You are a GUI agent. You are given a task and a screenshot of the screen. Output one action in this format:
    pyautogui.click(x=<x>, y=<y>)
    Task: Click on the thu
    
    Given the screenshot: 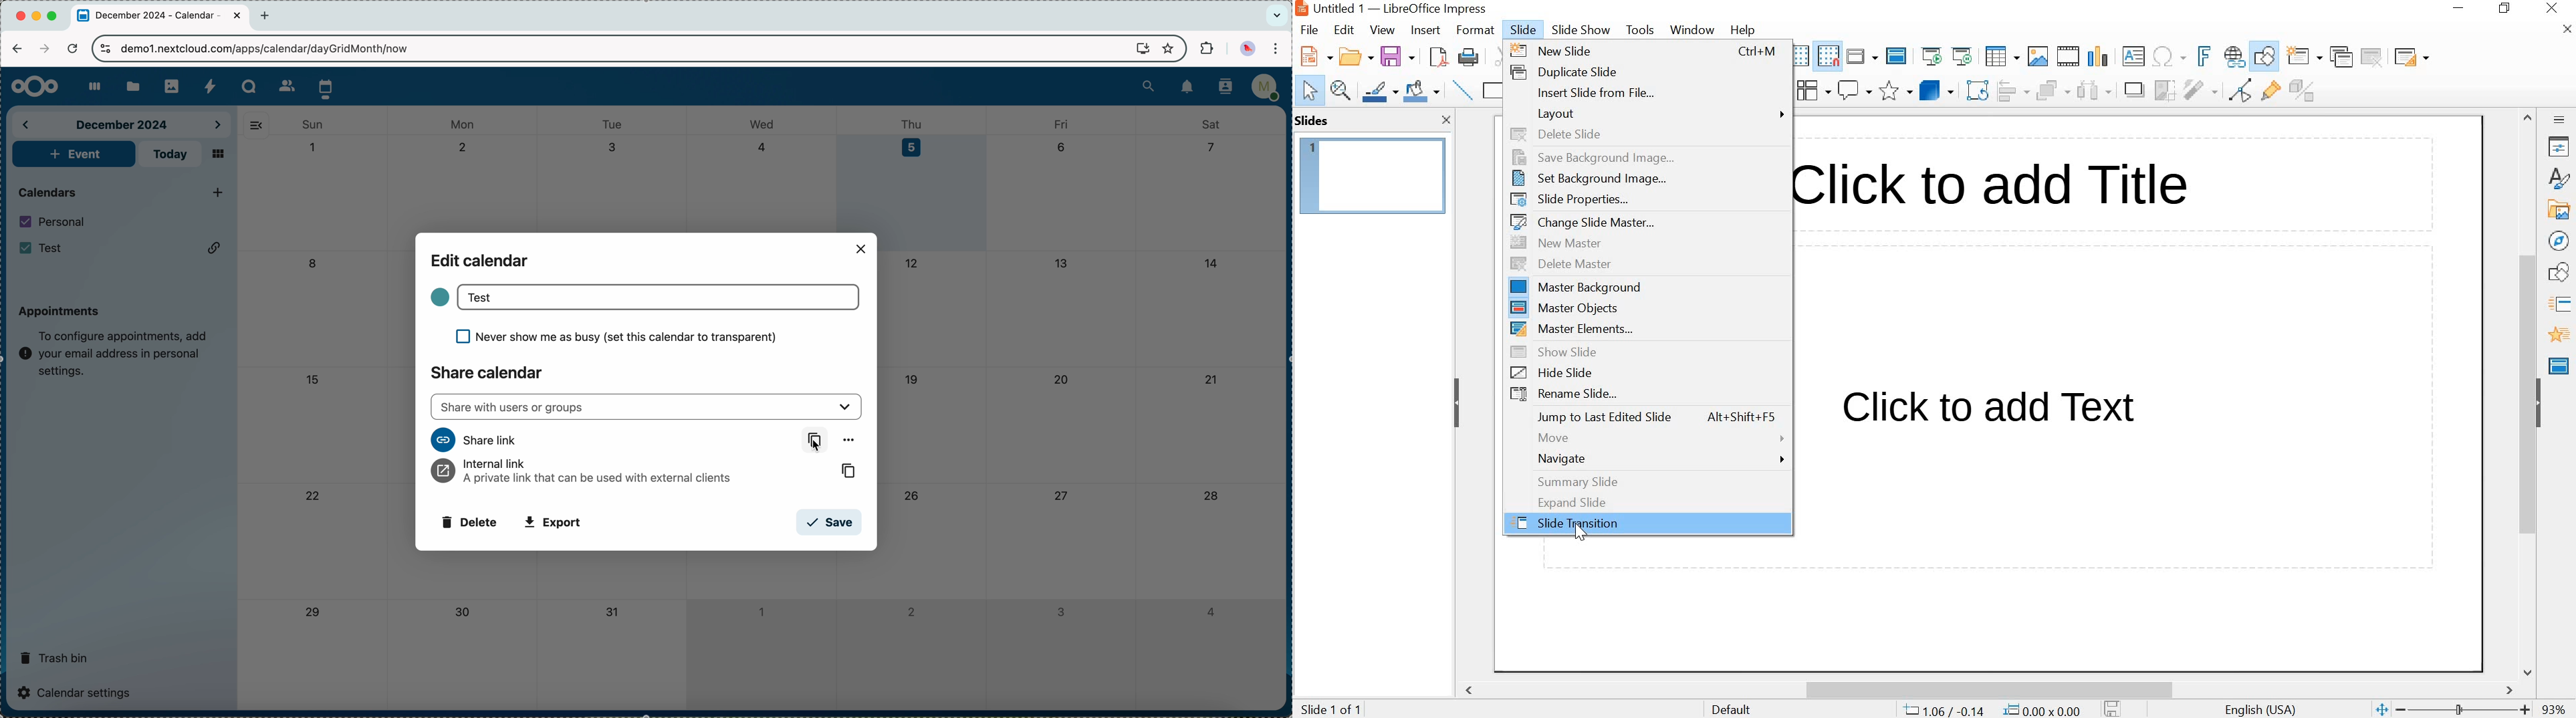 What is the action you would take?
    pyautogui.click(x=916, y=123)
    